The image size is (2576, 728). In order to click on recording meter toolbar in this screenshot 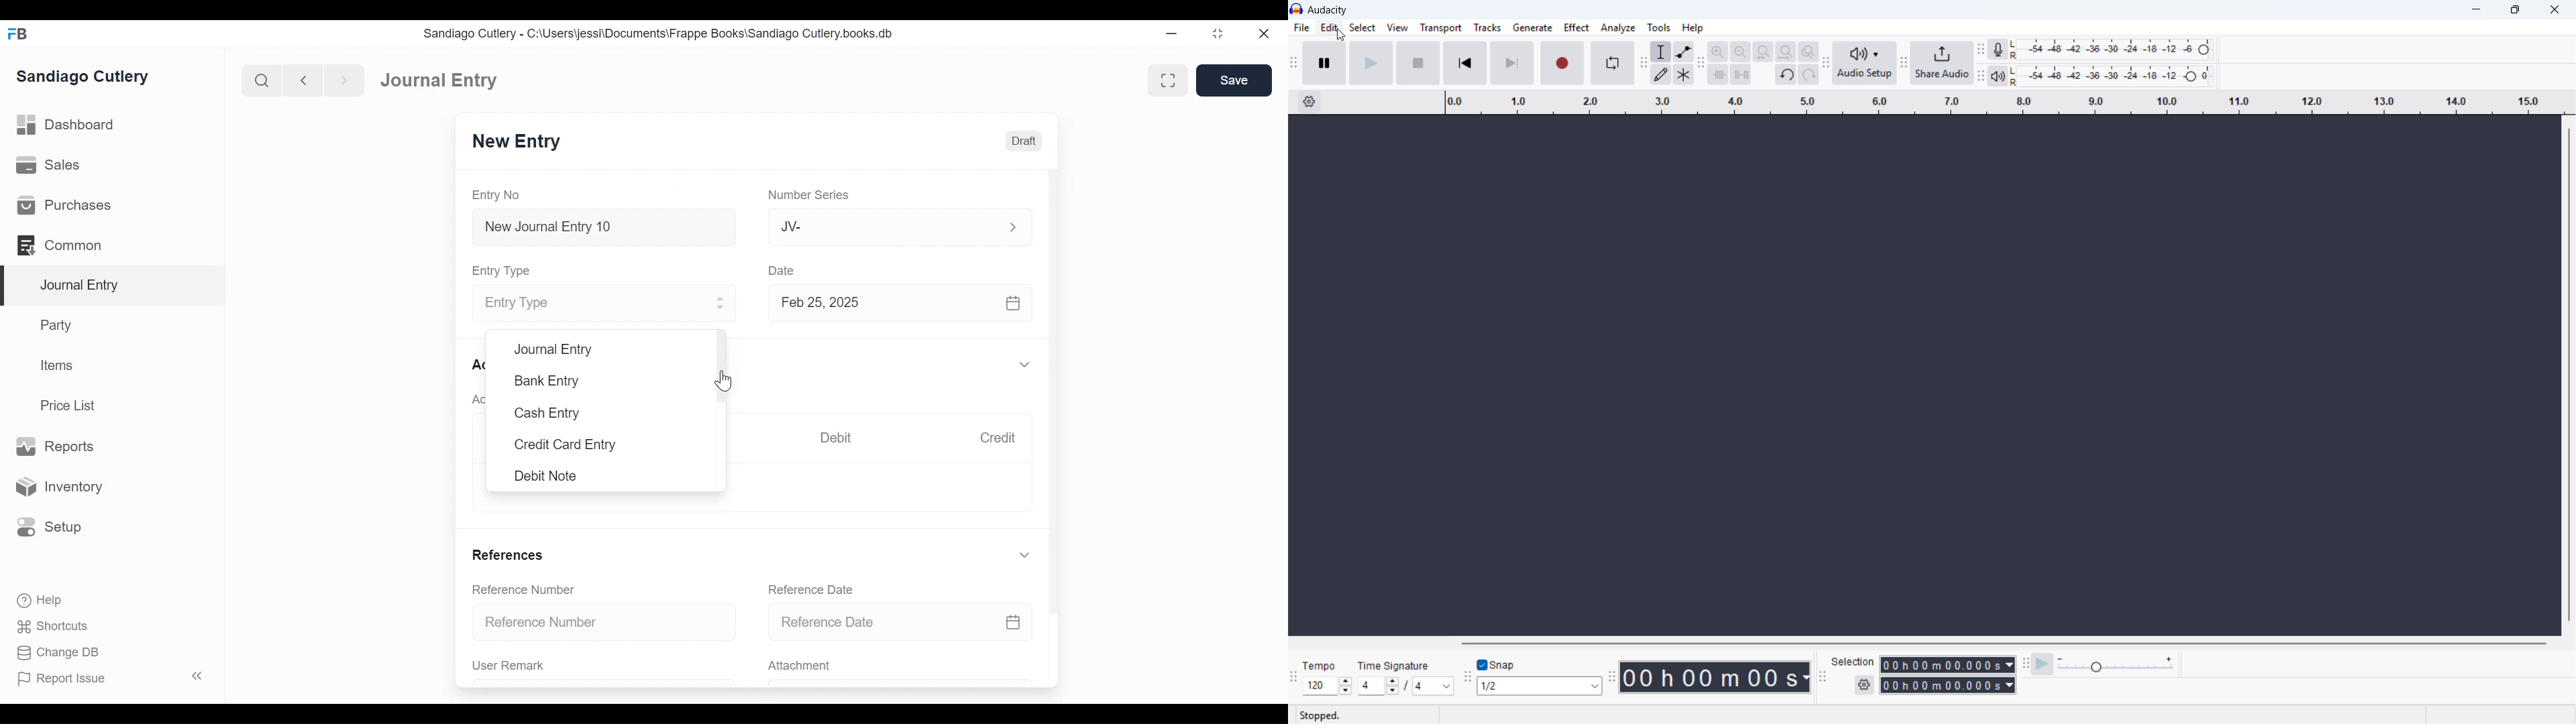, I will do `click(1980, 49)`.